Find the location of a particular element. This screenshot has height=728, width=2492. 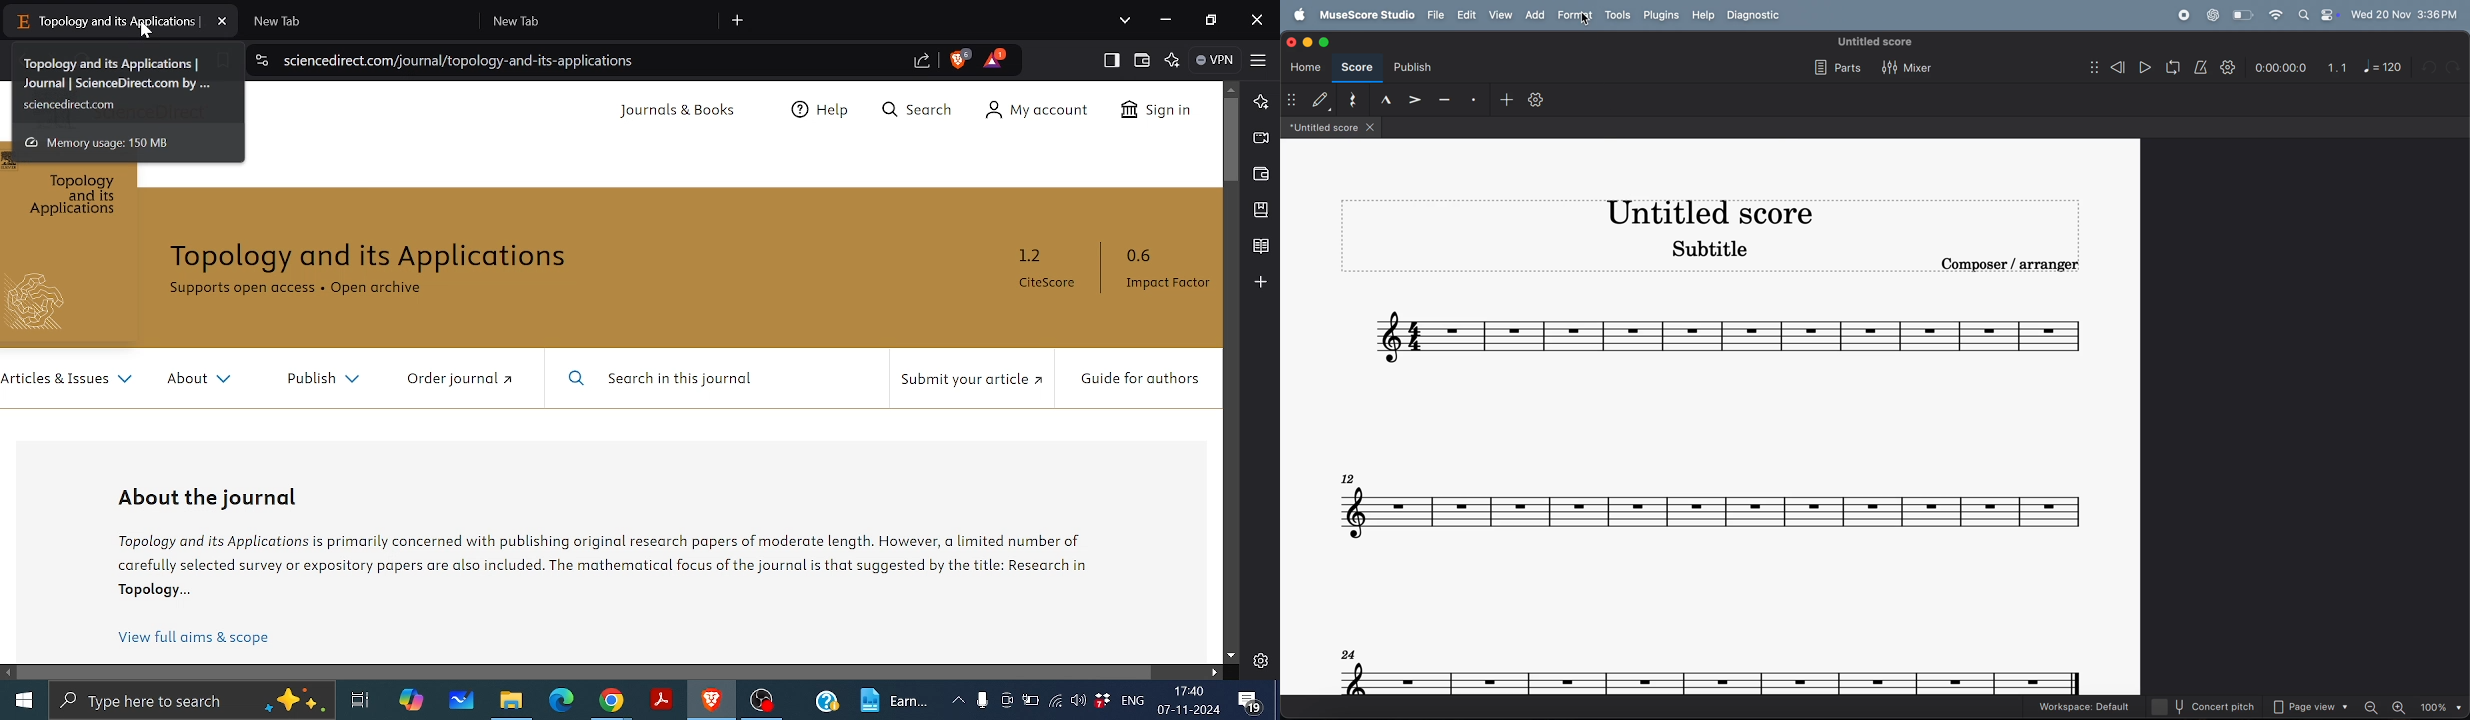

settings is located at coordinates (1536, 103).